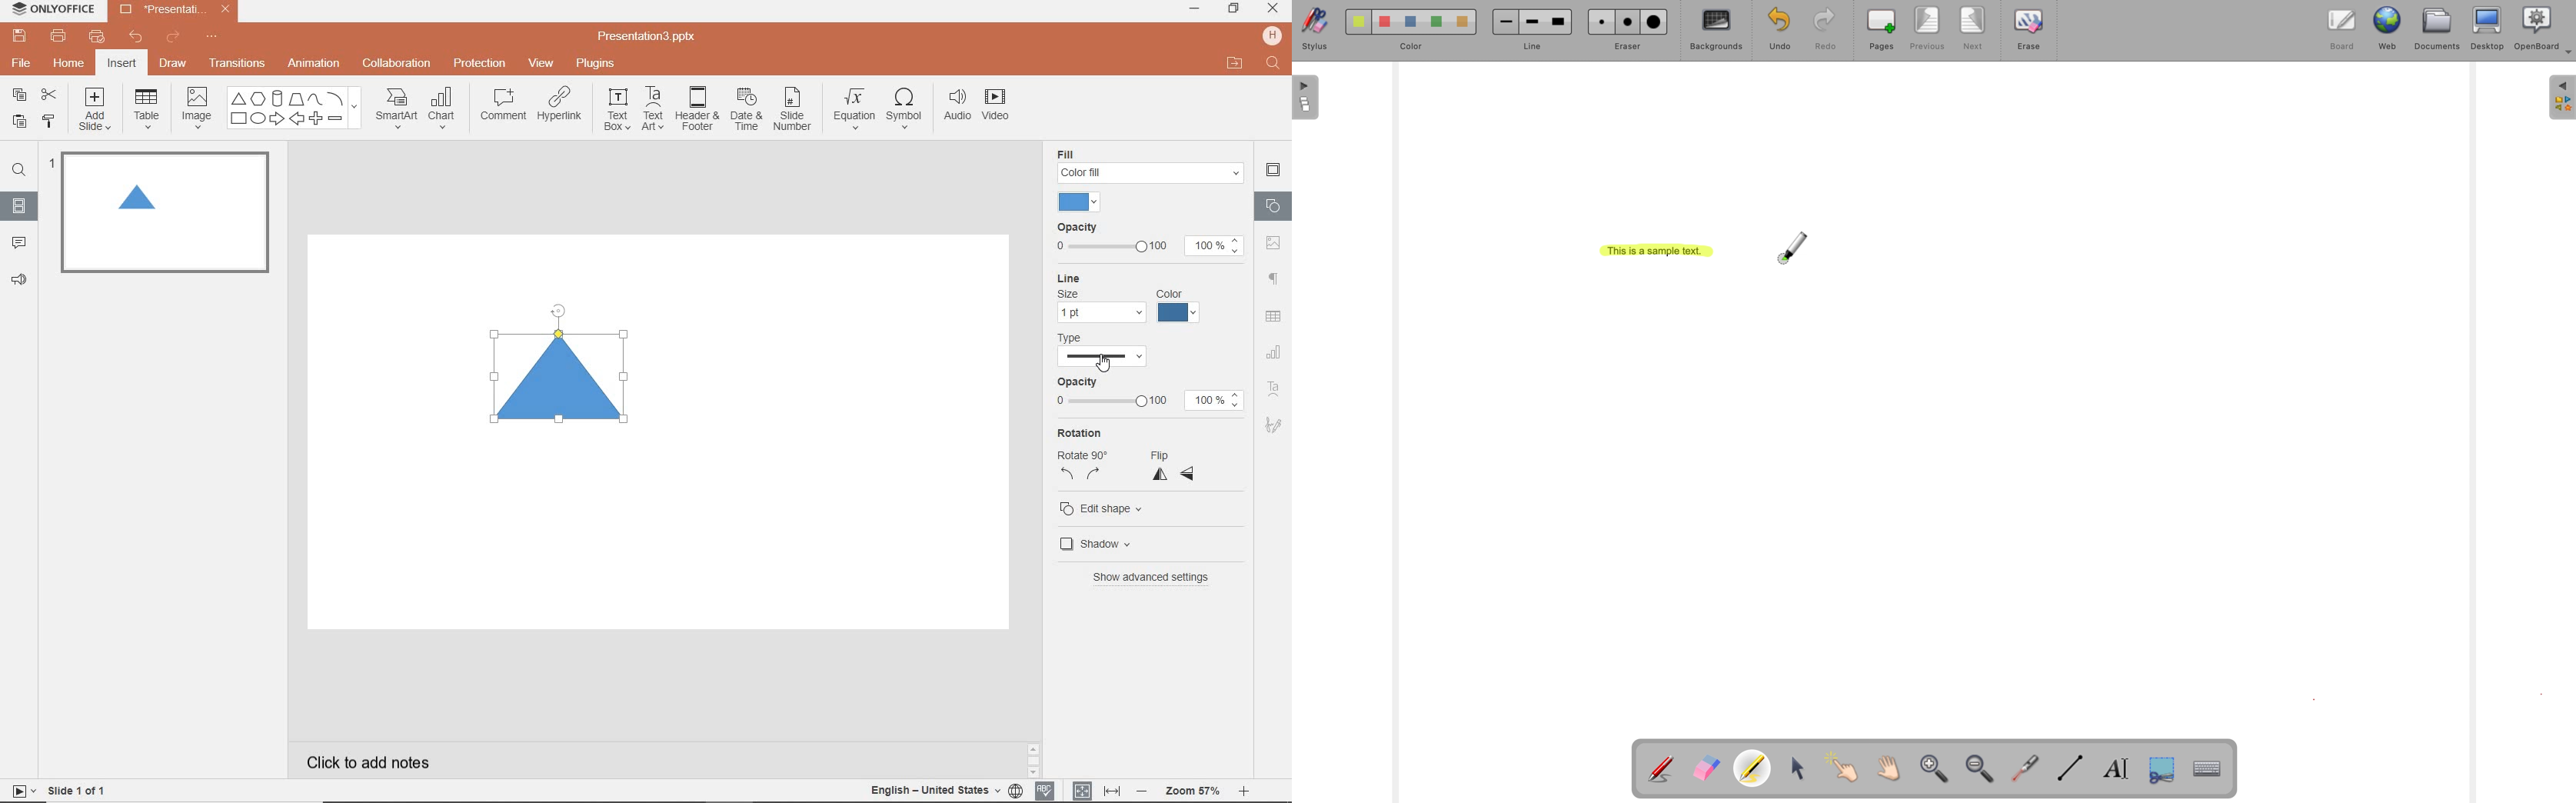 This screenshot has width=2576, height=812. I want to click on HOME, so click(70, 65).